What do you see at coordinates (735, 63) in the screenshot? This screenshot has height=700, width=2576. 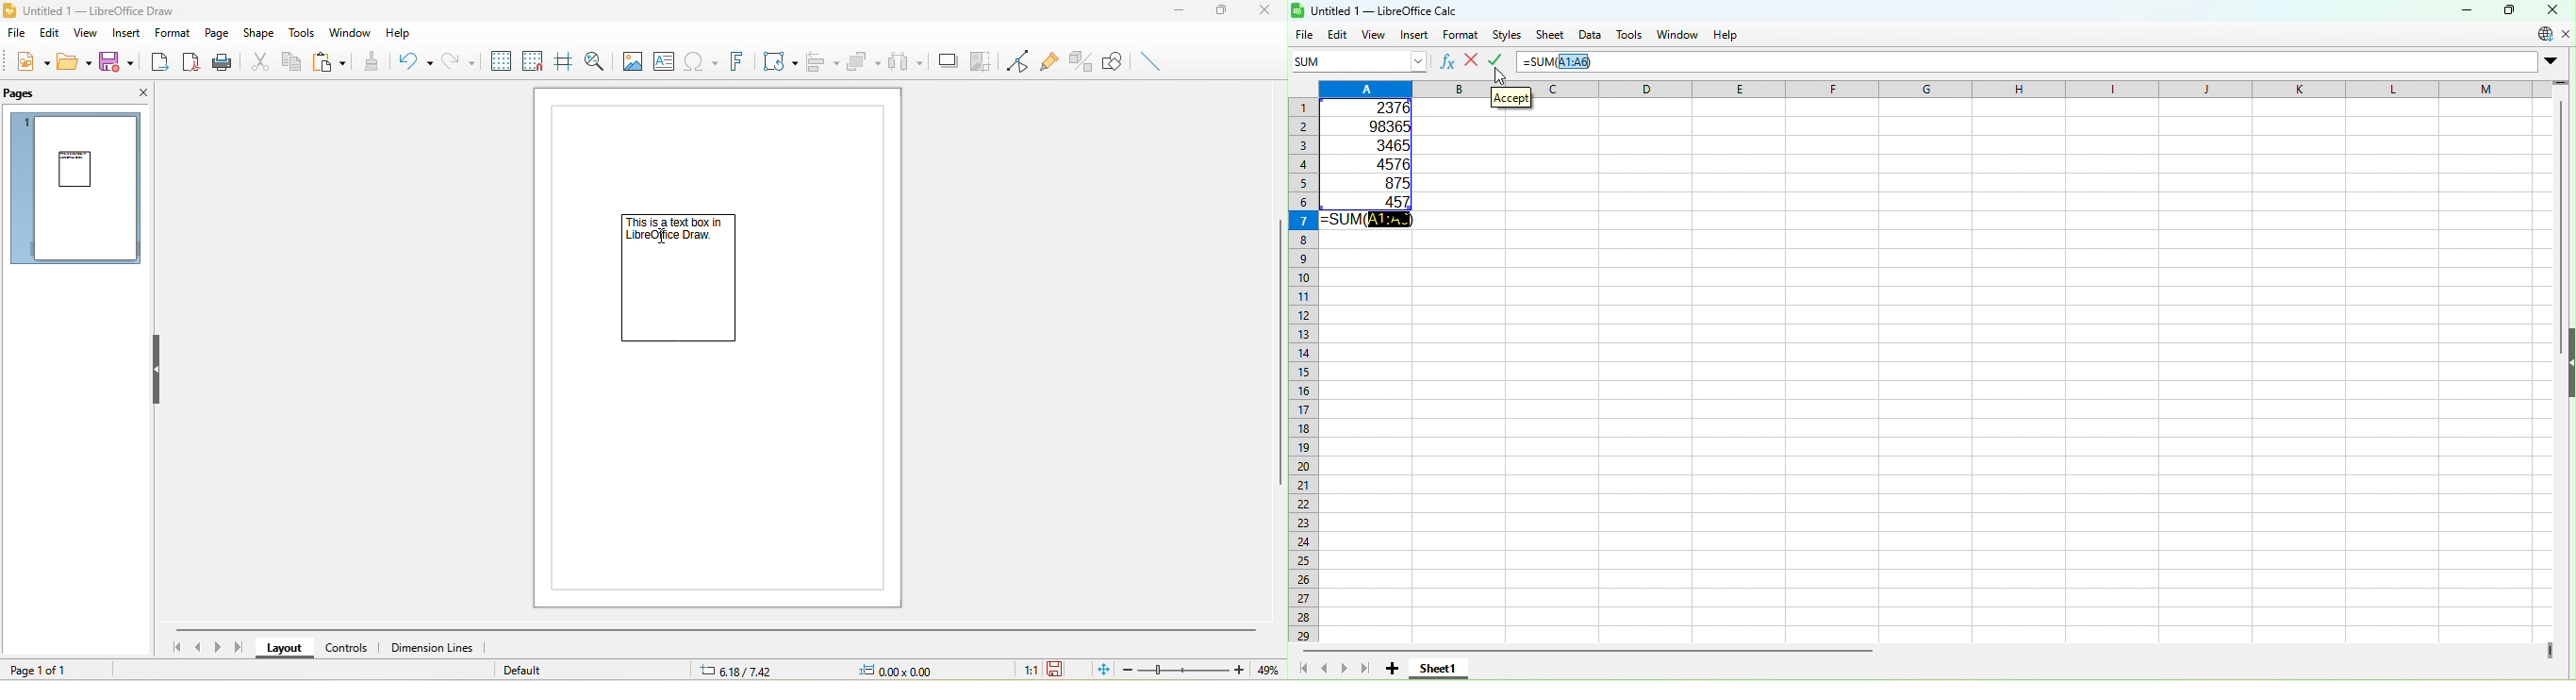 I see `fontwork text` at bounding box center [735, 63].